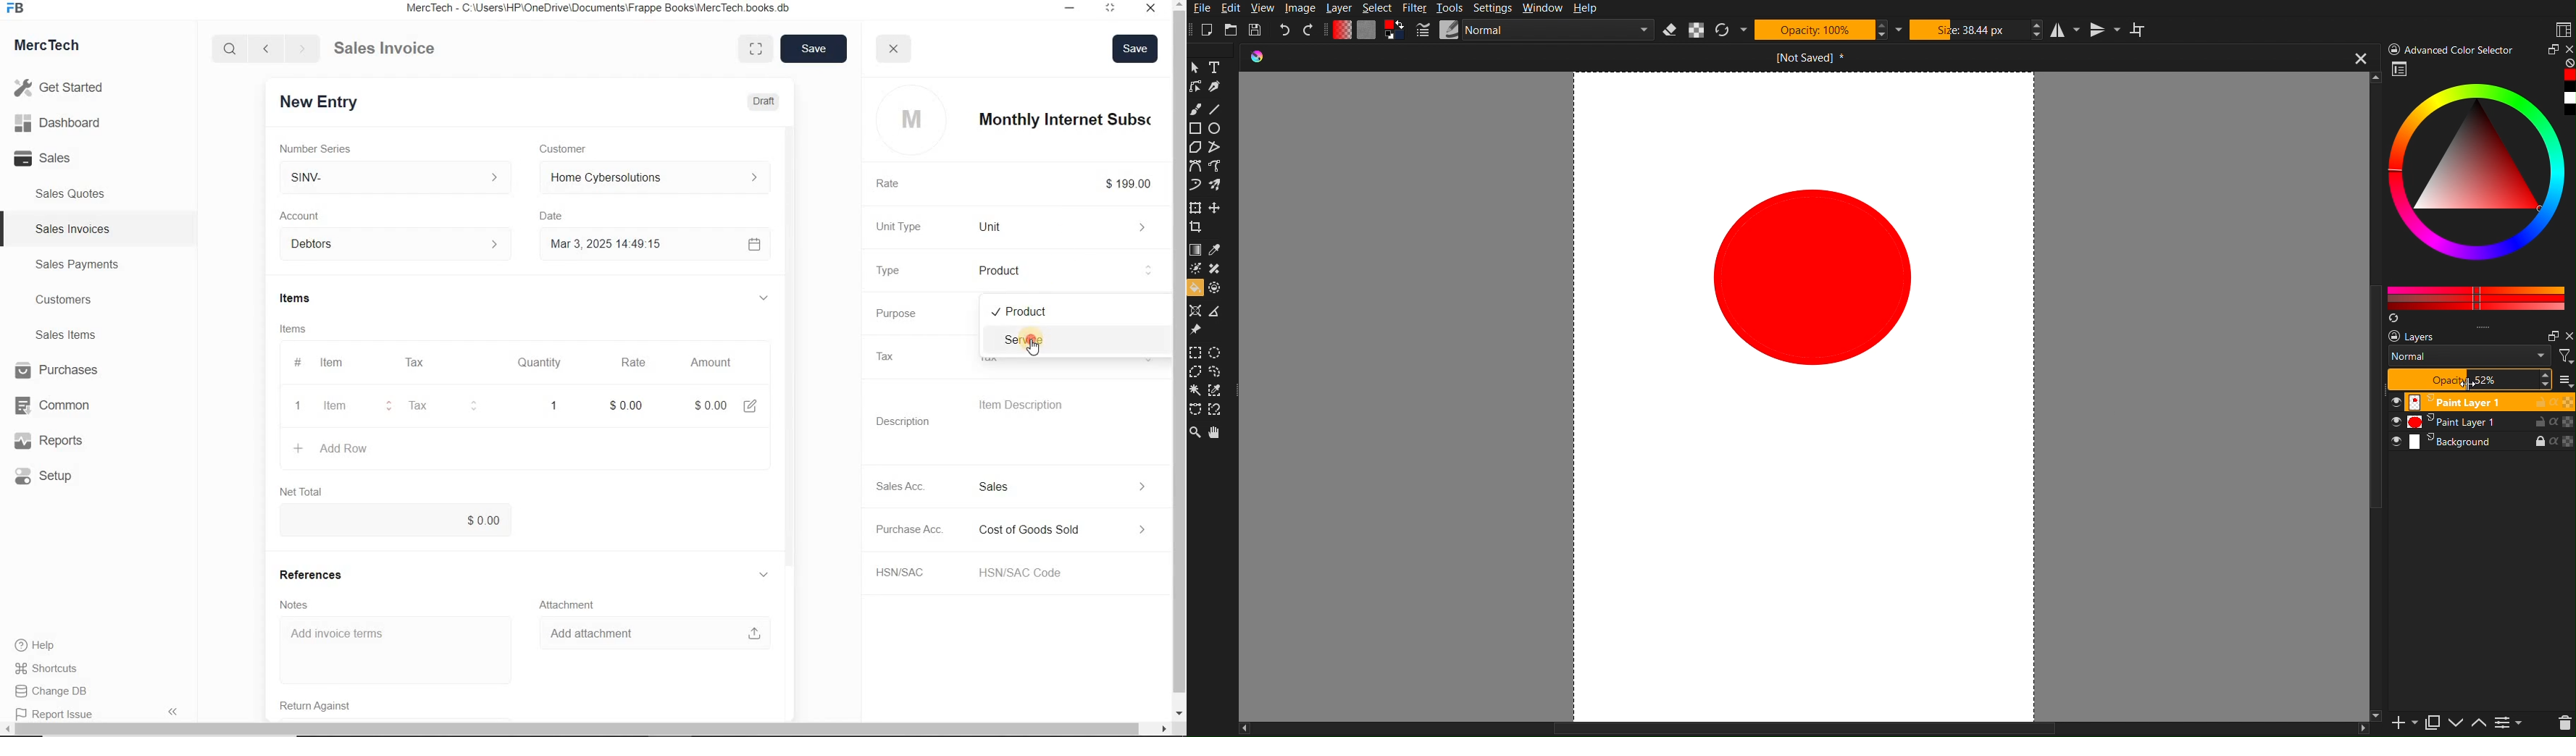 This screenshot has width=2576, height=756. What do you see at coordinates (458, 362) in the screenshot?
I see `#` at bounding box center [458, 362].